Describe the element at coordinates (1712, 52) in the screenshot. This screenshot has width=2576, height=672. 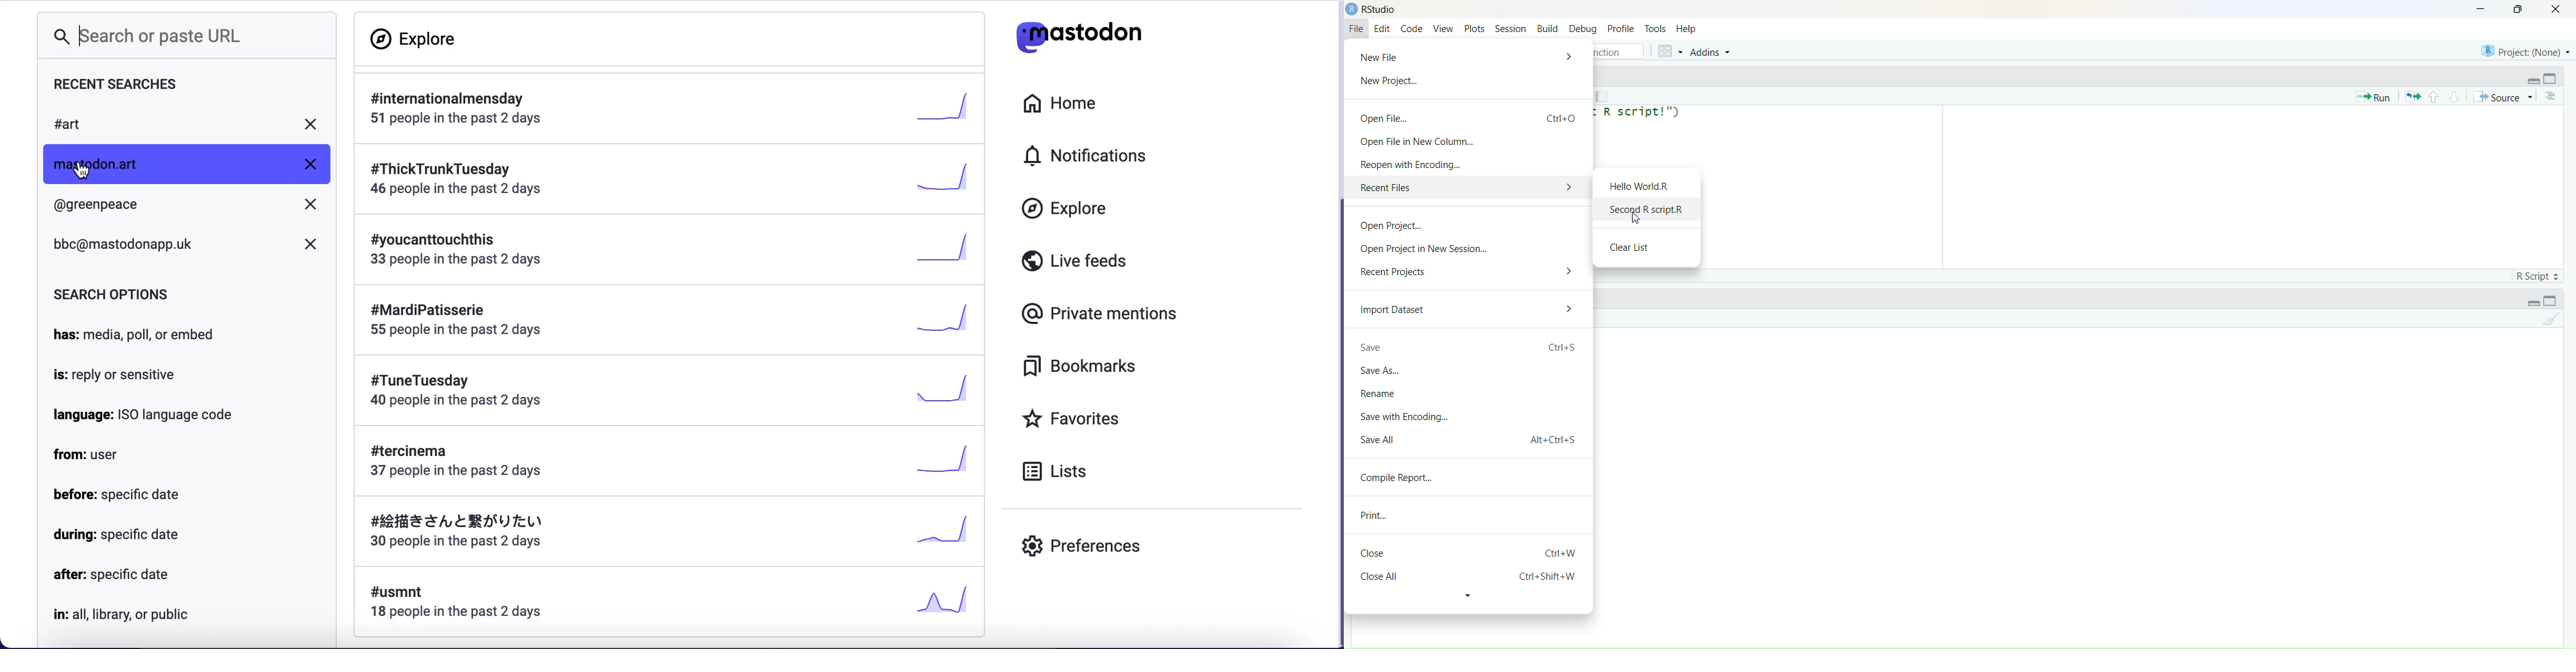
I see `Addins` at that location.